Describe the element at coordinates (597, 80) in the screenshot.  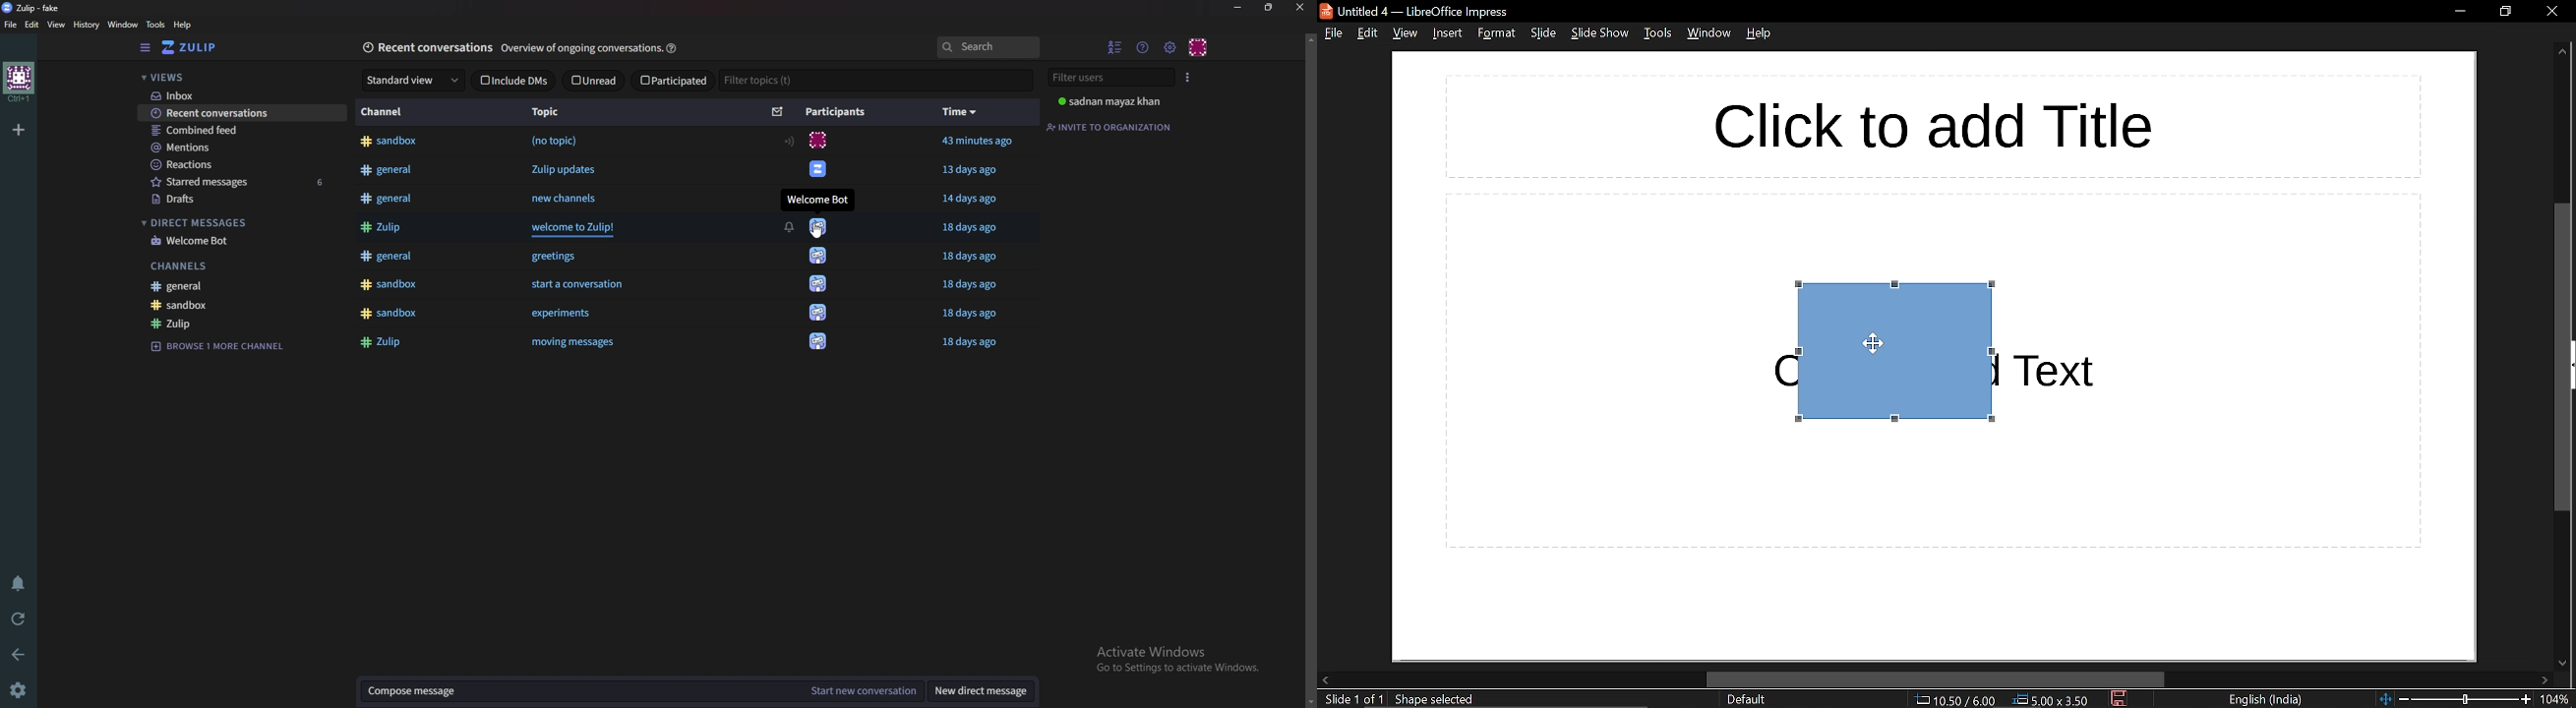
I see `unread` at that location.